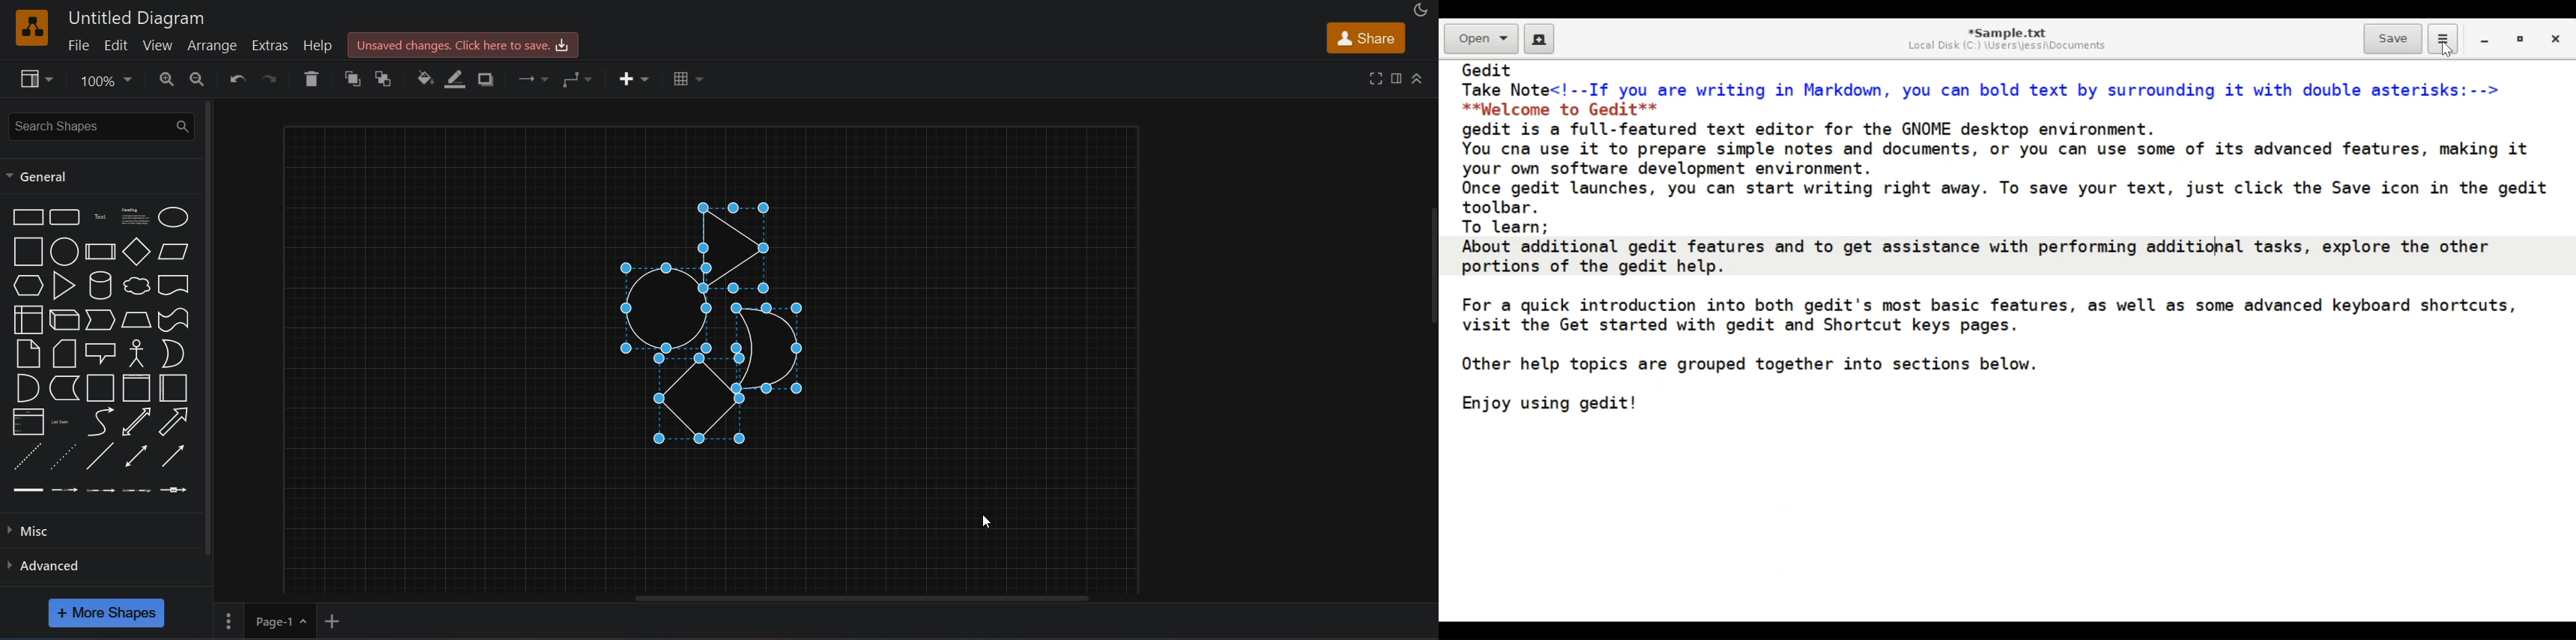  I want to click on circle, so click(64, 252).